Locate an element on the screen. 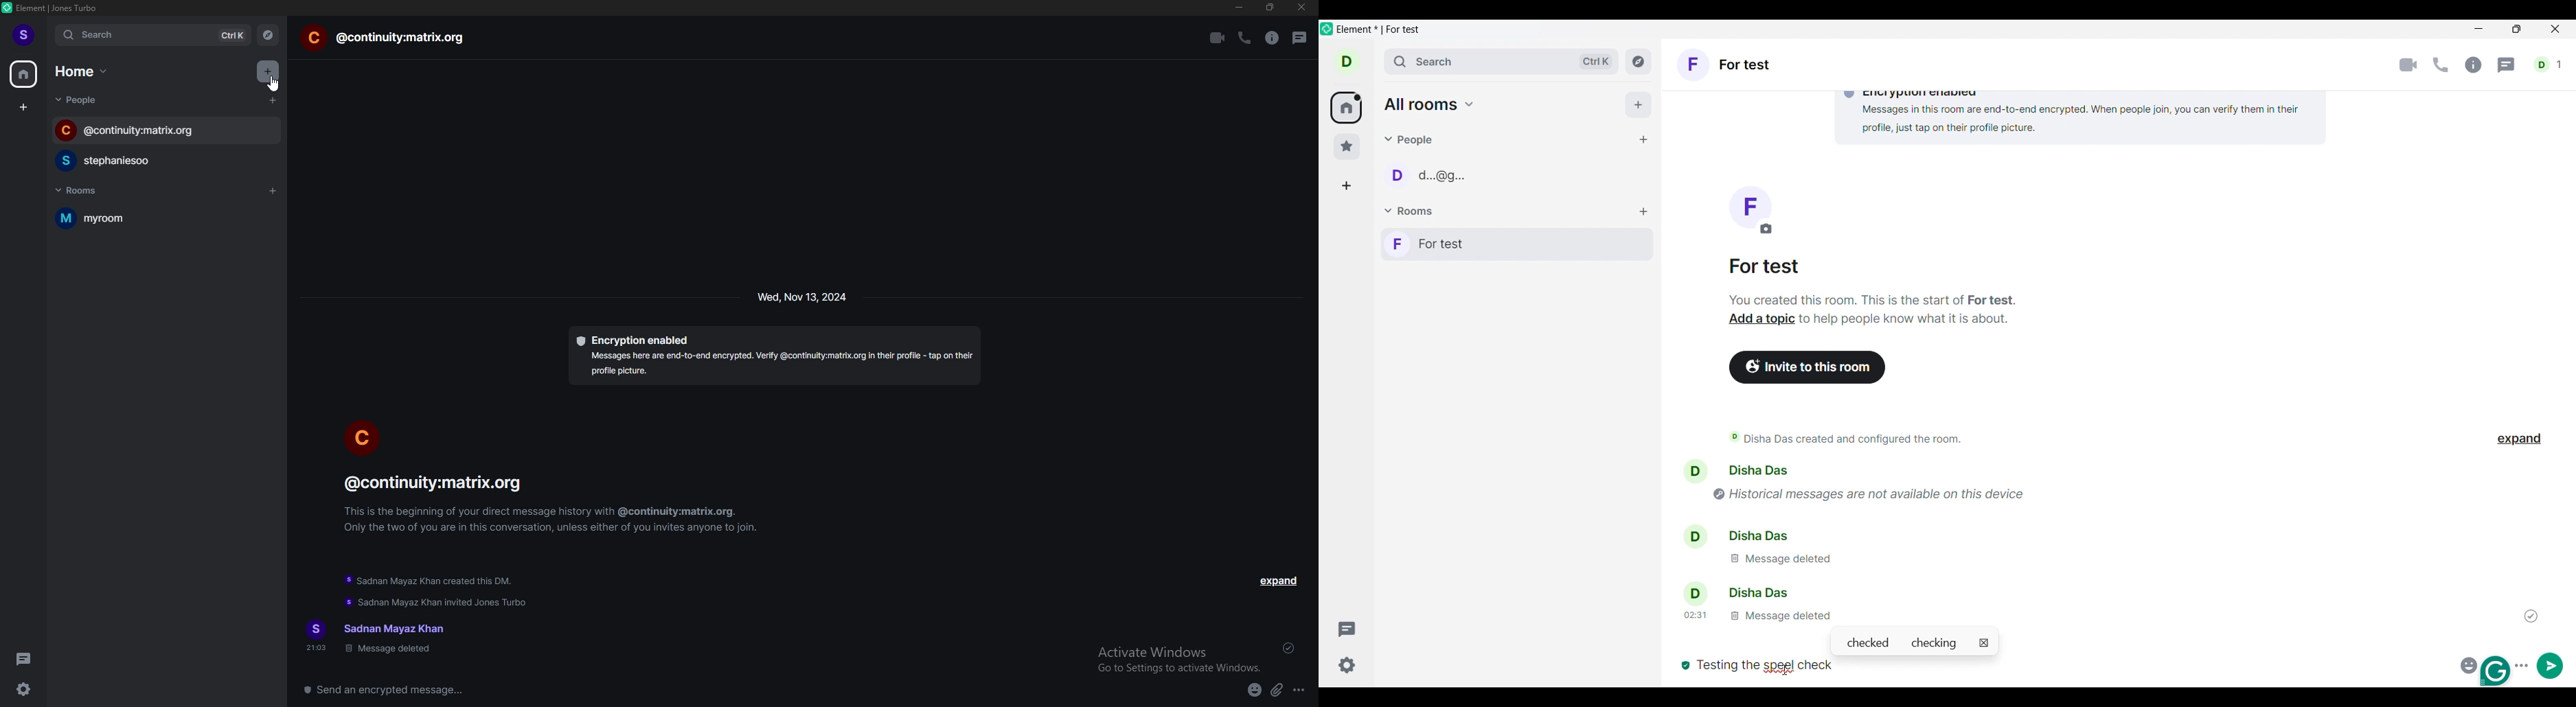 Image resolution: width=2576 pixels, height=728 pixels. profile photo is located at coordinates (363, 436).